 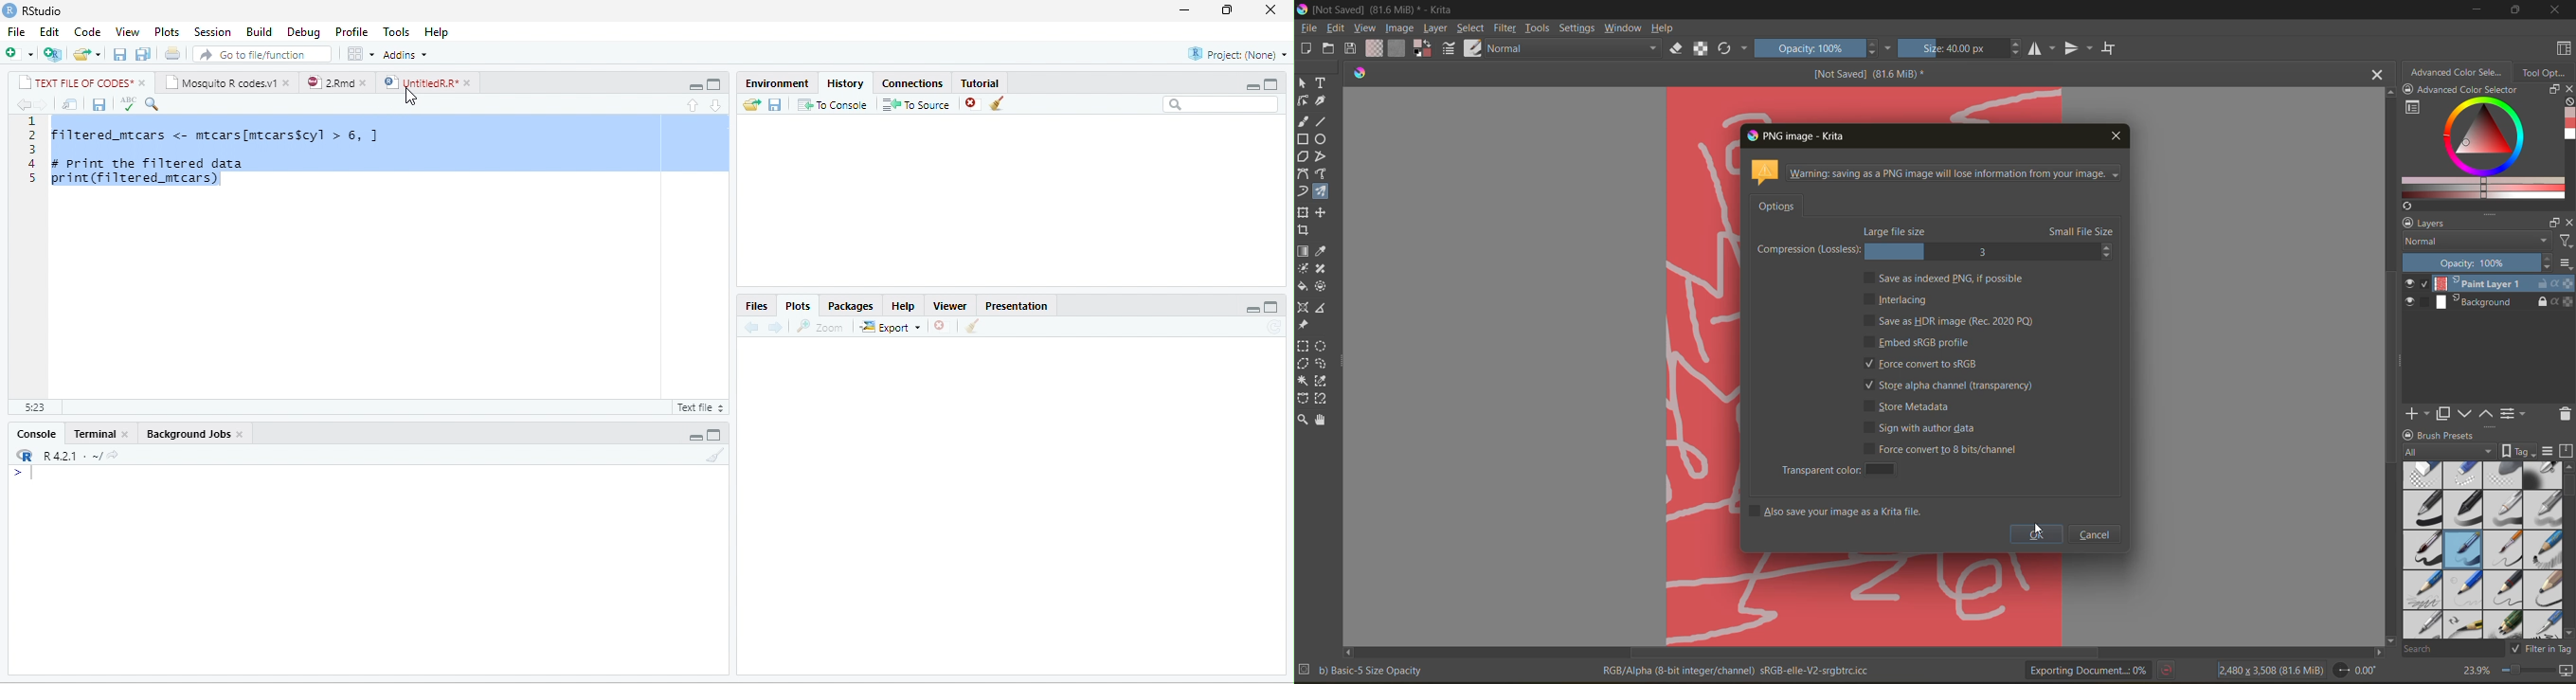 What do you see at coordinates (1895, 230) in the screenshot?
I see `large file size` at bounding box center [1895, 230].